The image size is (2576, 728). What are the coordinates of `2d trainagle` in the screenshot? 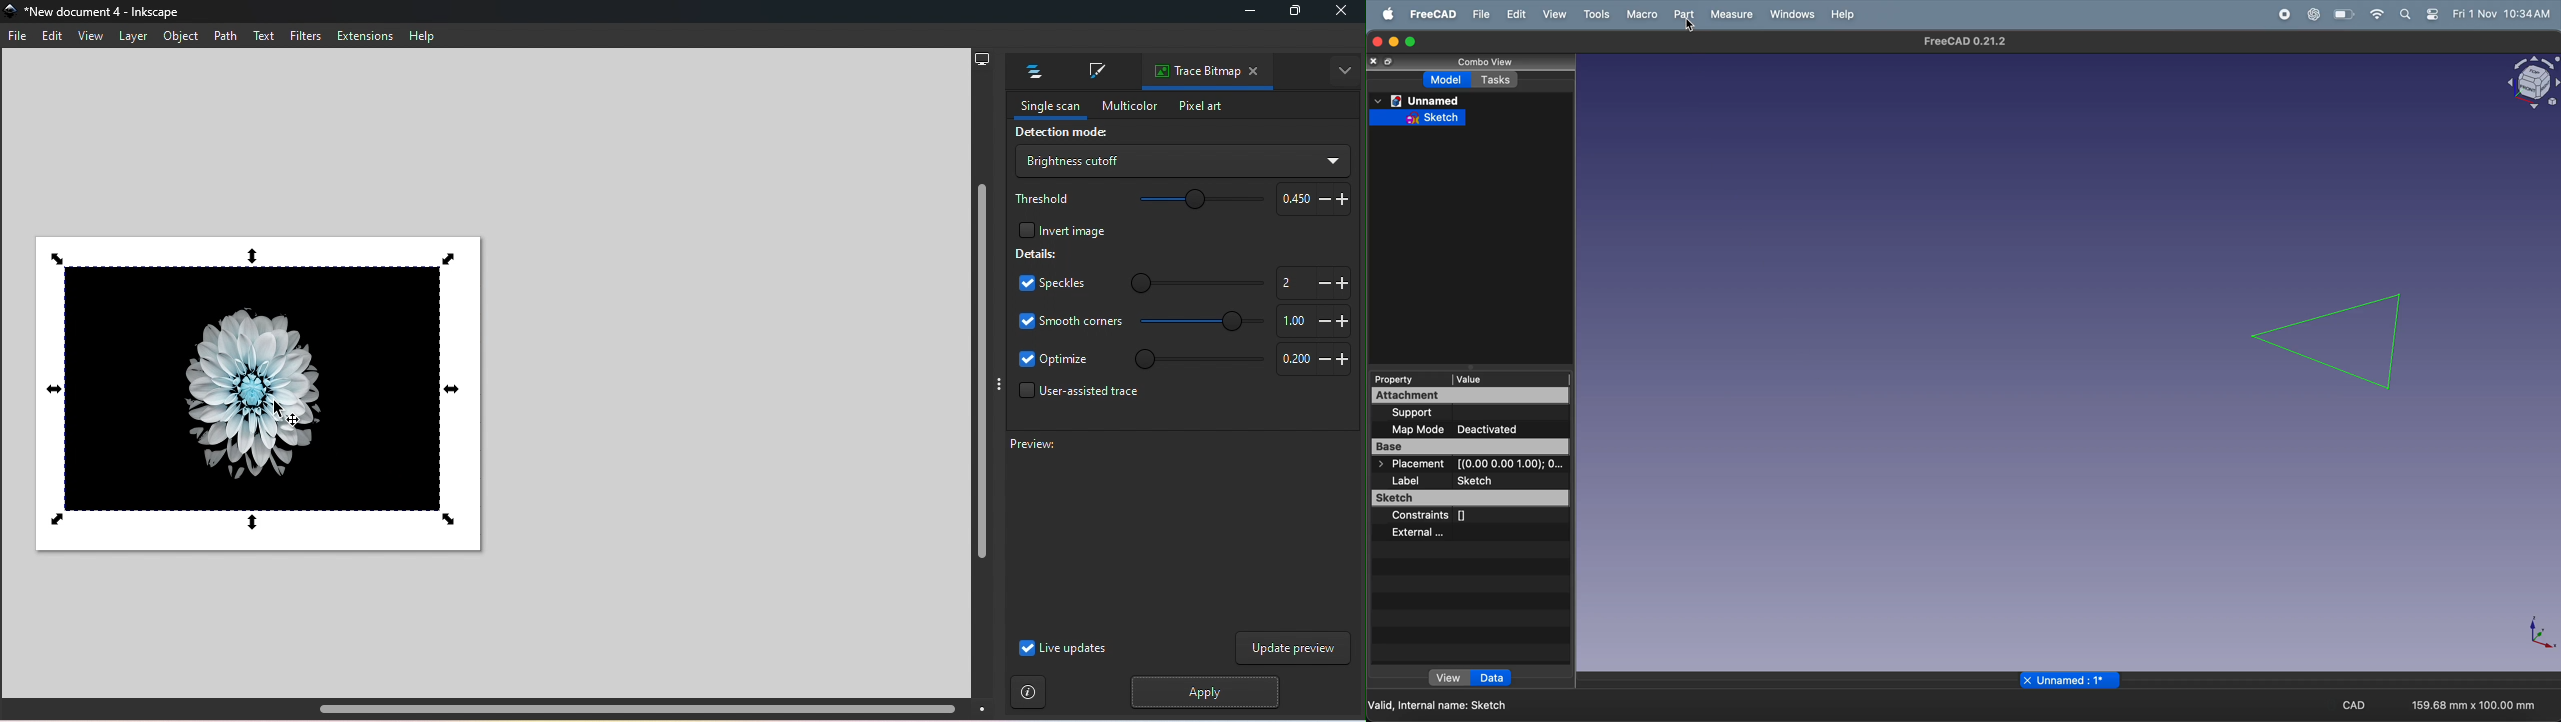 It's located at (2331, 340).